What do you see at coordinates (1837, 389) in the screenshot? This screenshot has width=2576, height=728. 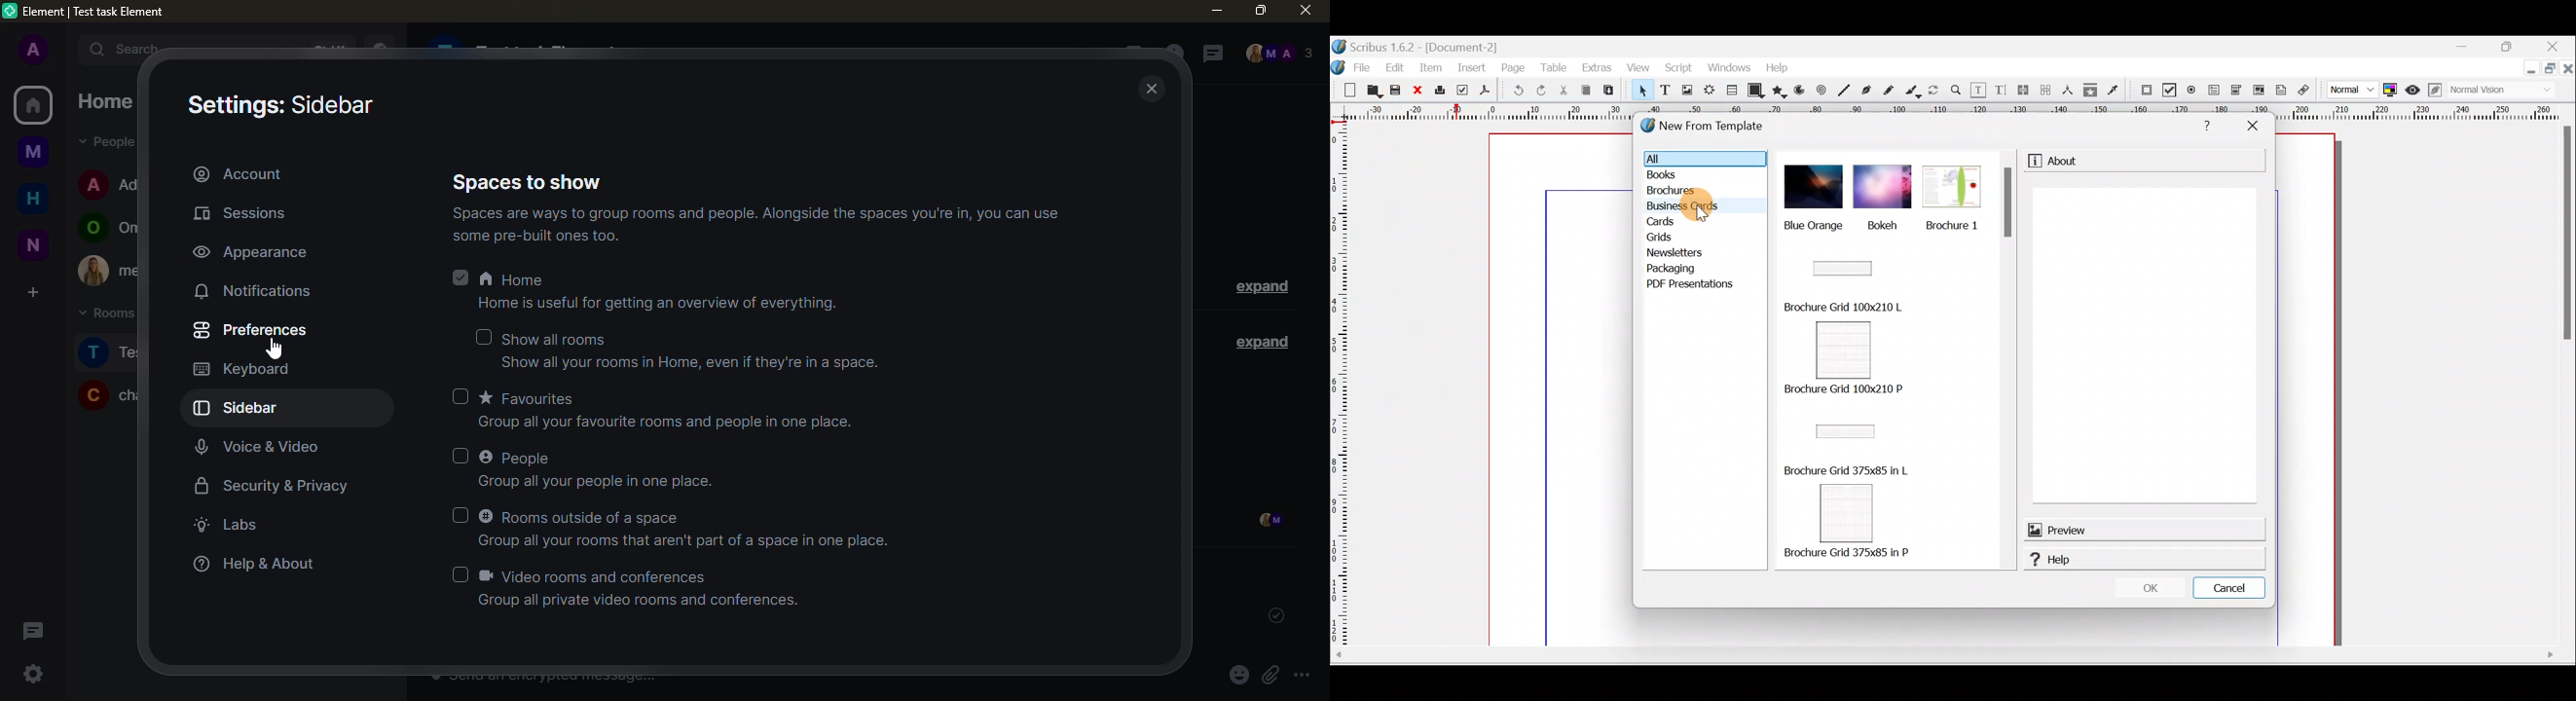 I see `Brochure Grid 100x210 P` at bounding box center [1837, 389].